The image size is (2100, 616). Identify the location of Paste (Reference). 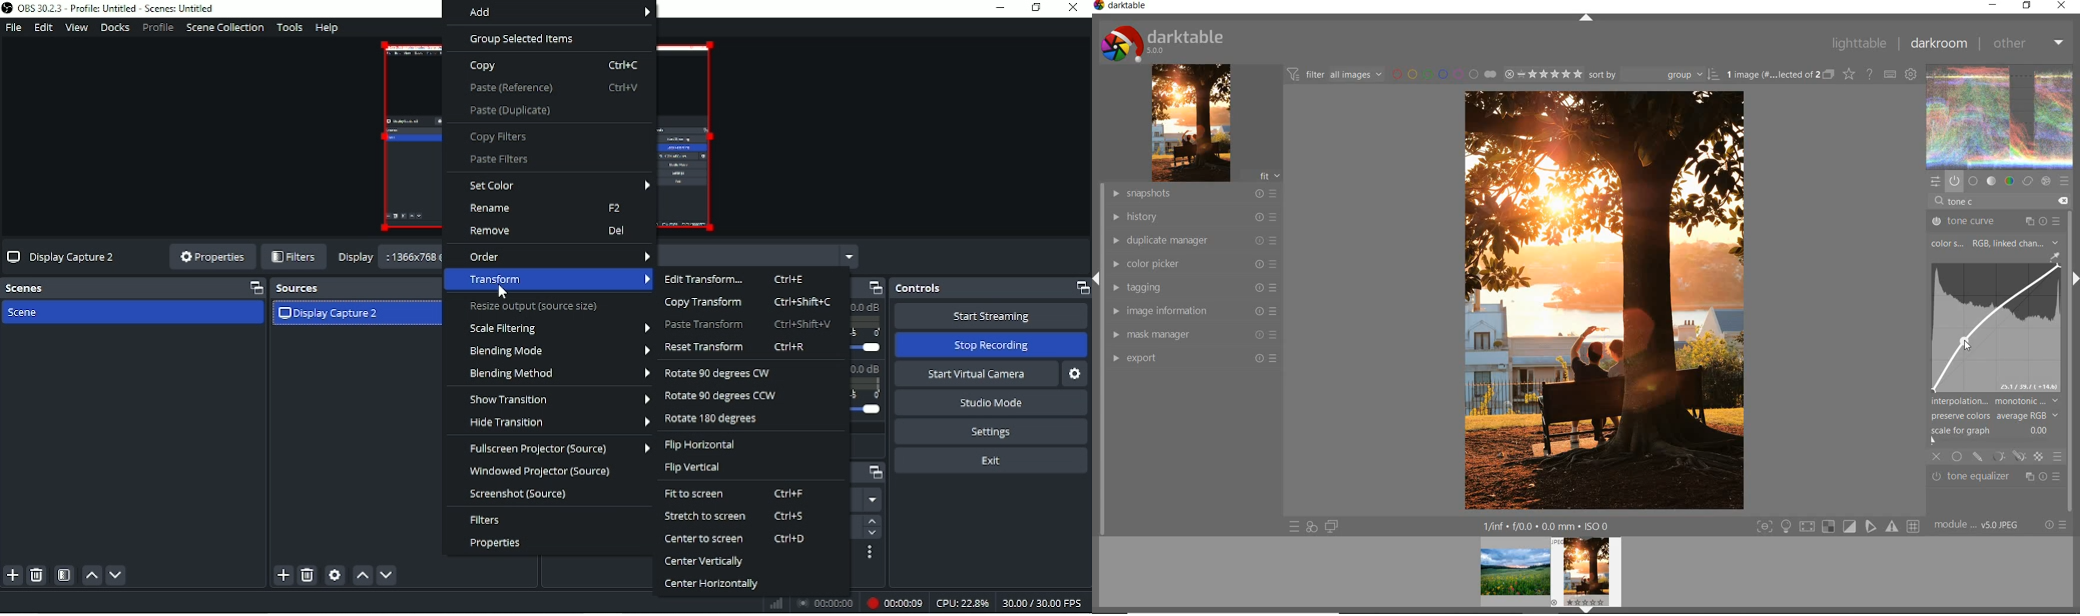
(553, 87).